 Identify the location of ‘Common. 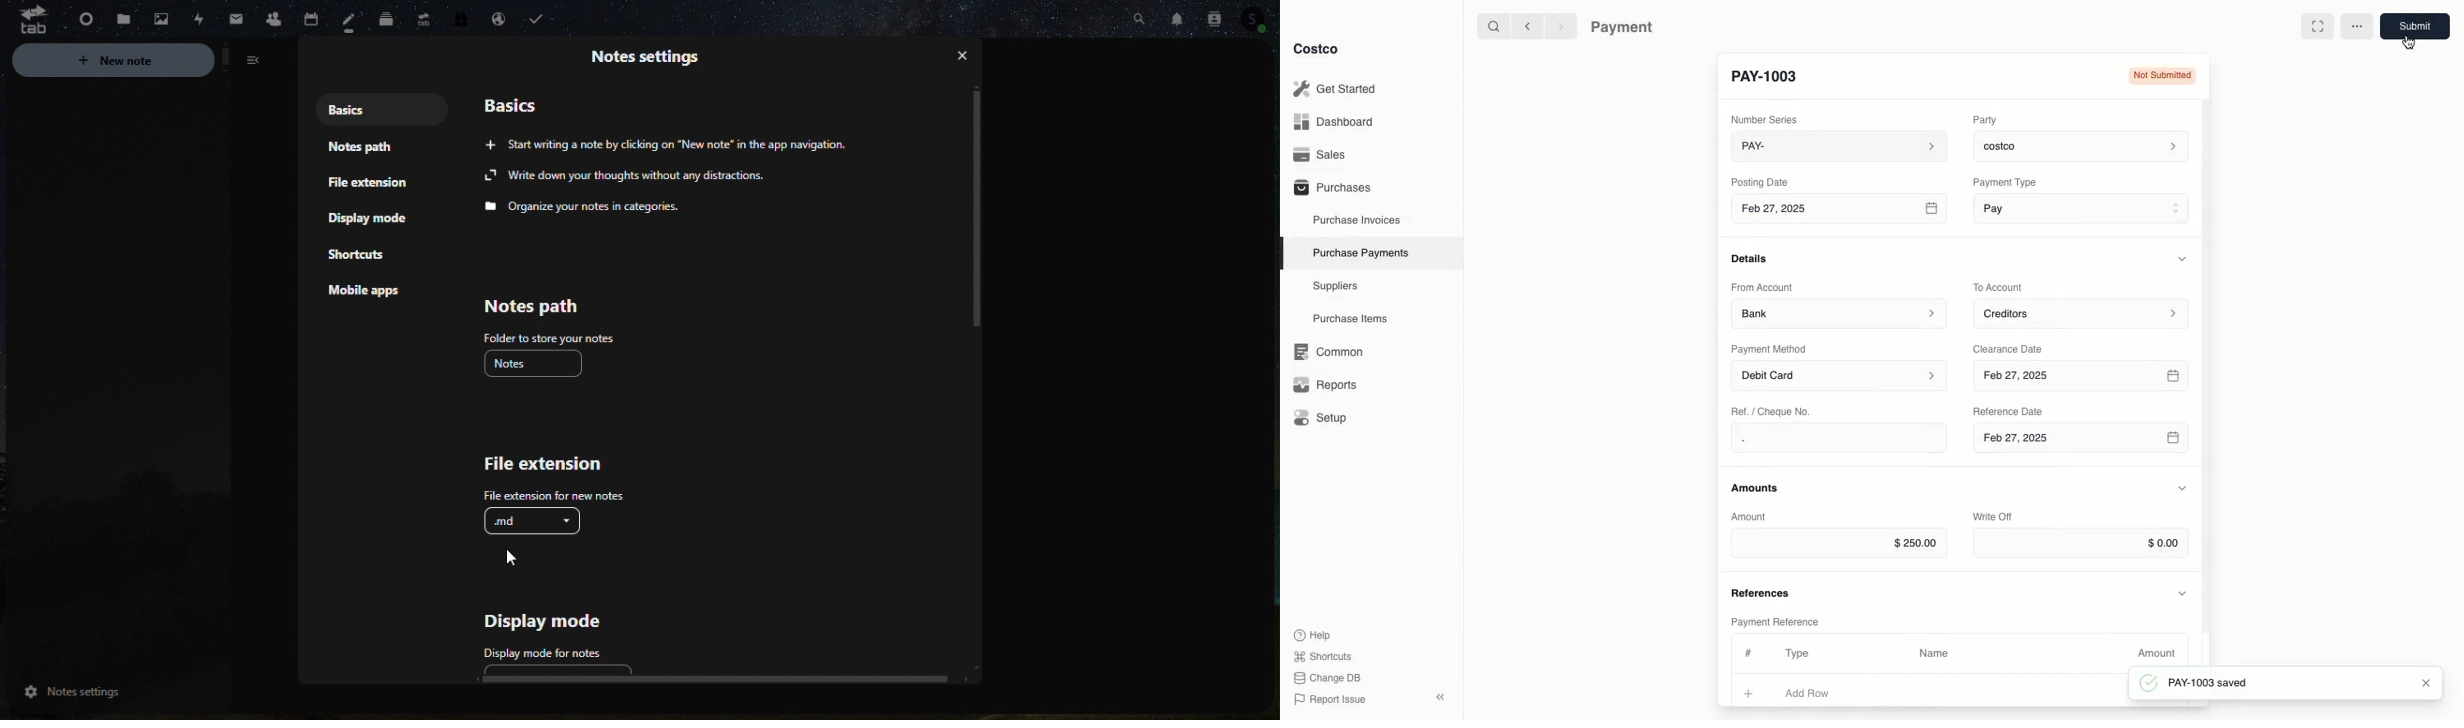
(1332, 349).